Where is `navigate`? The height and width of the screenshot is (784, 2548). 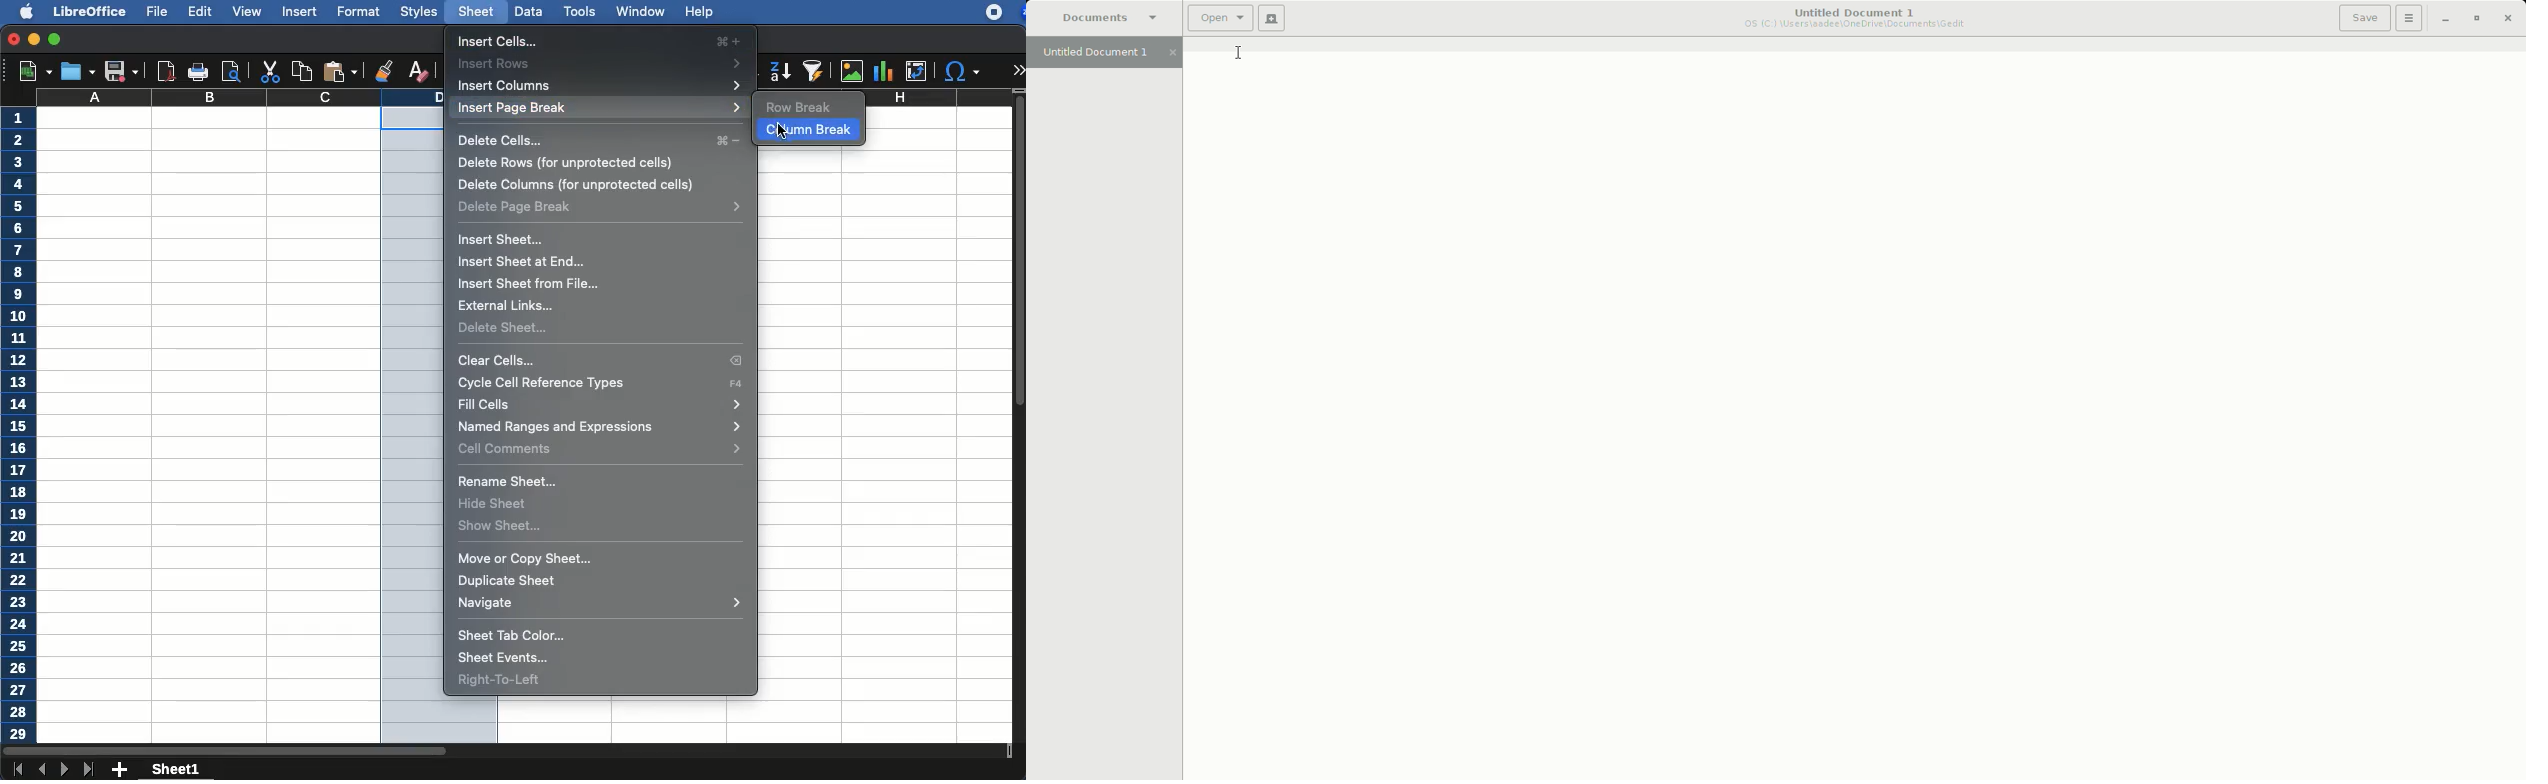 navigate is located at coordinates (603, 605).